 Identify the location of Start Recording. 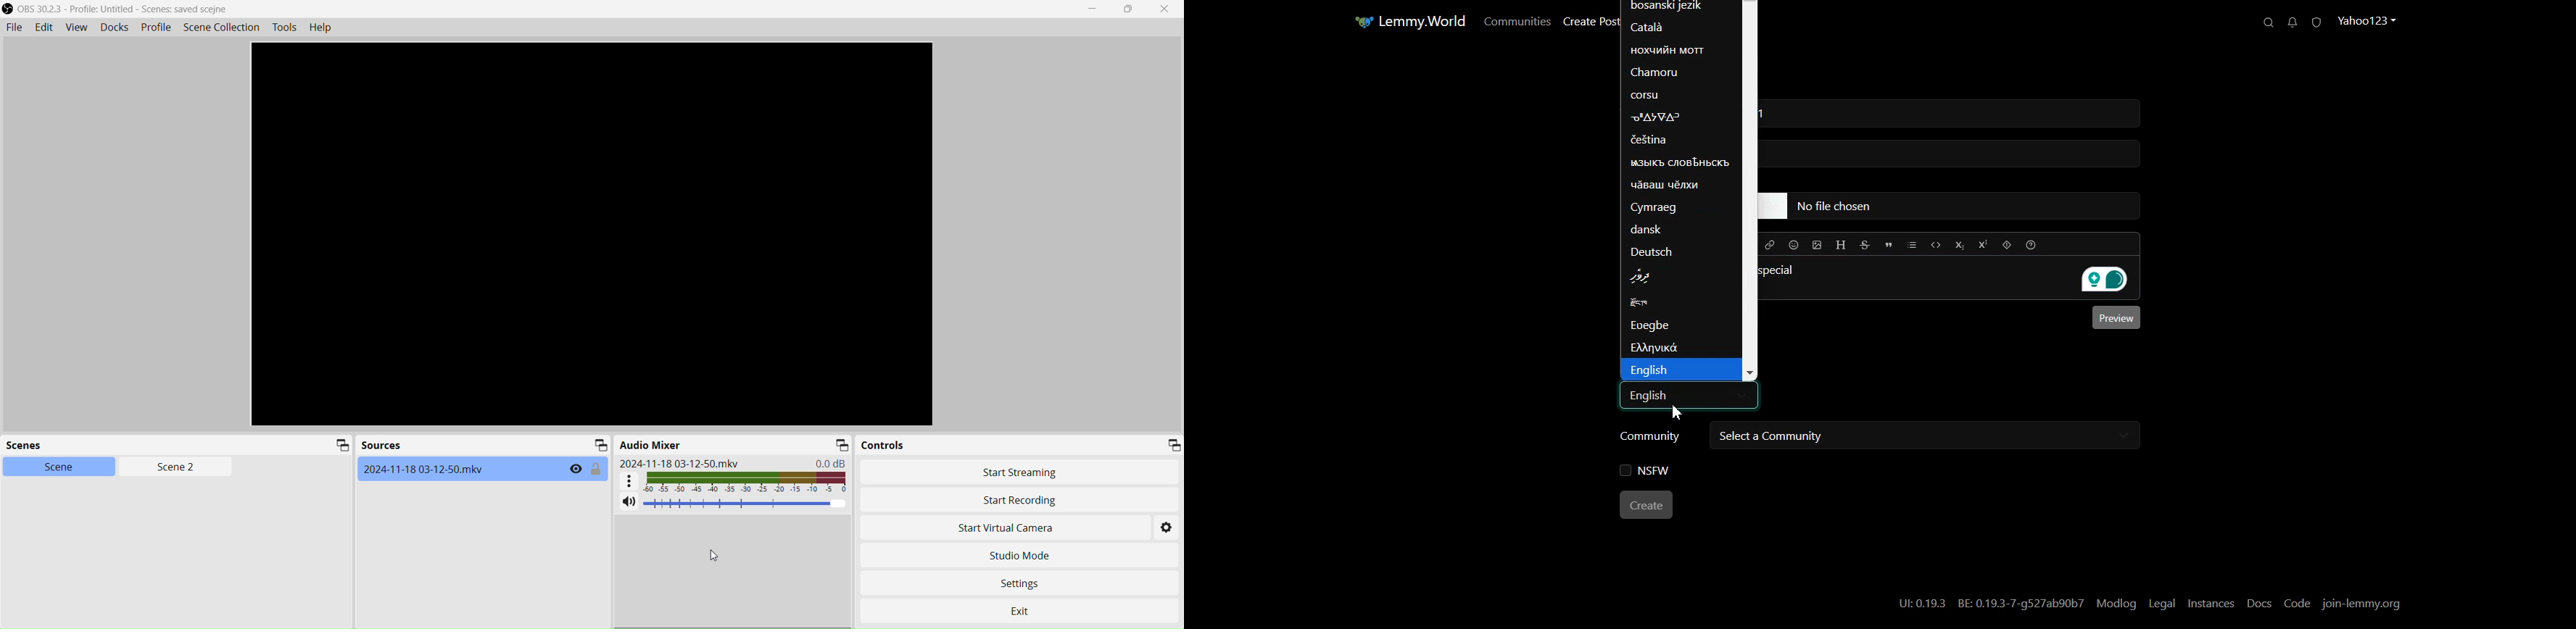
(977, 500).